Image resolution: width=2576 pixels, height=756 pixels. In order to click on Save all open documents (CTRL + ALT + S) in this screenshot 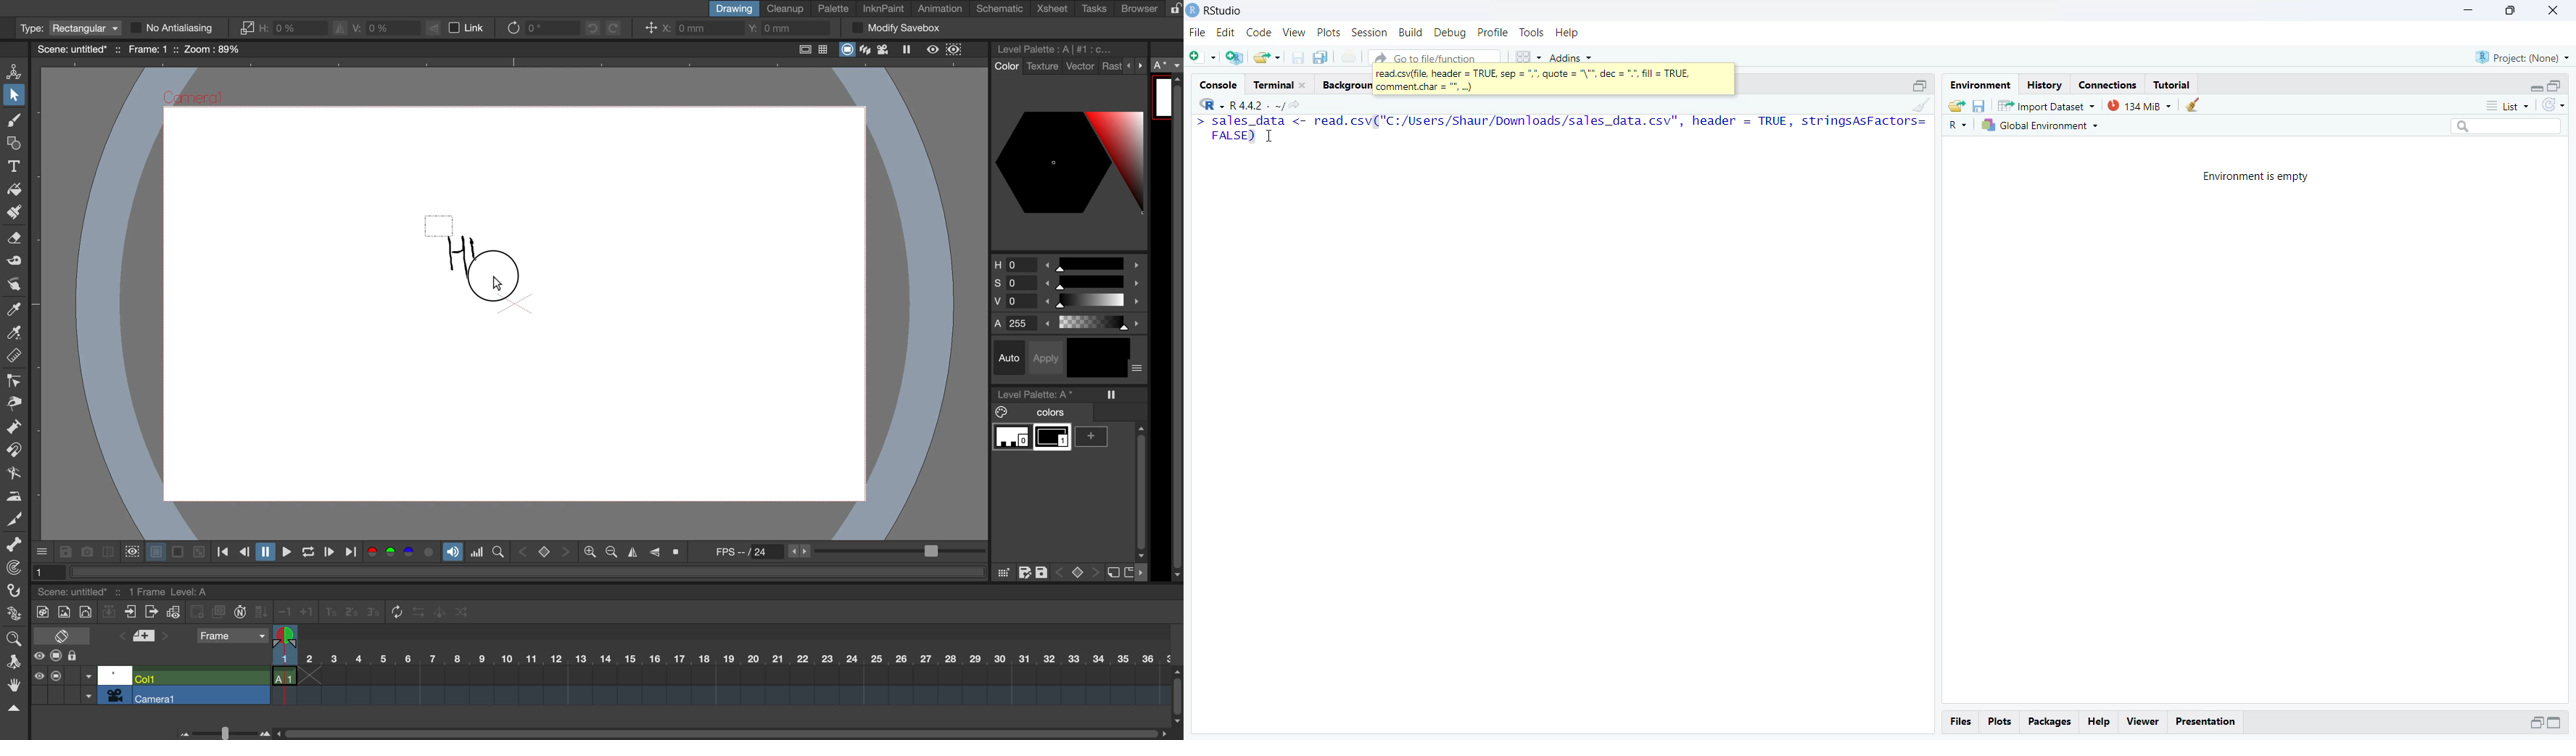, I will do `click(1322, 58)`.